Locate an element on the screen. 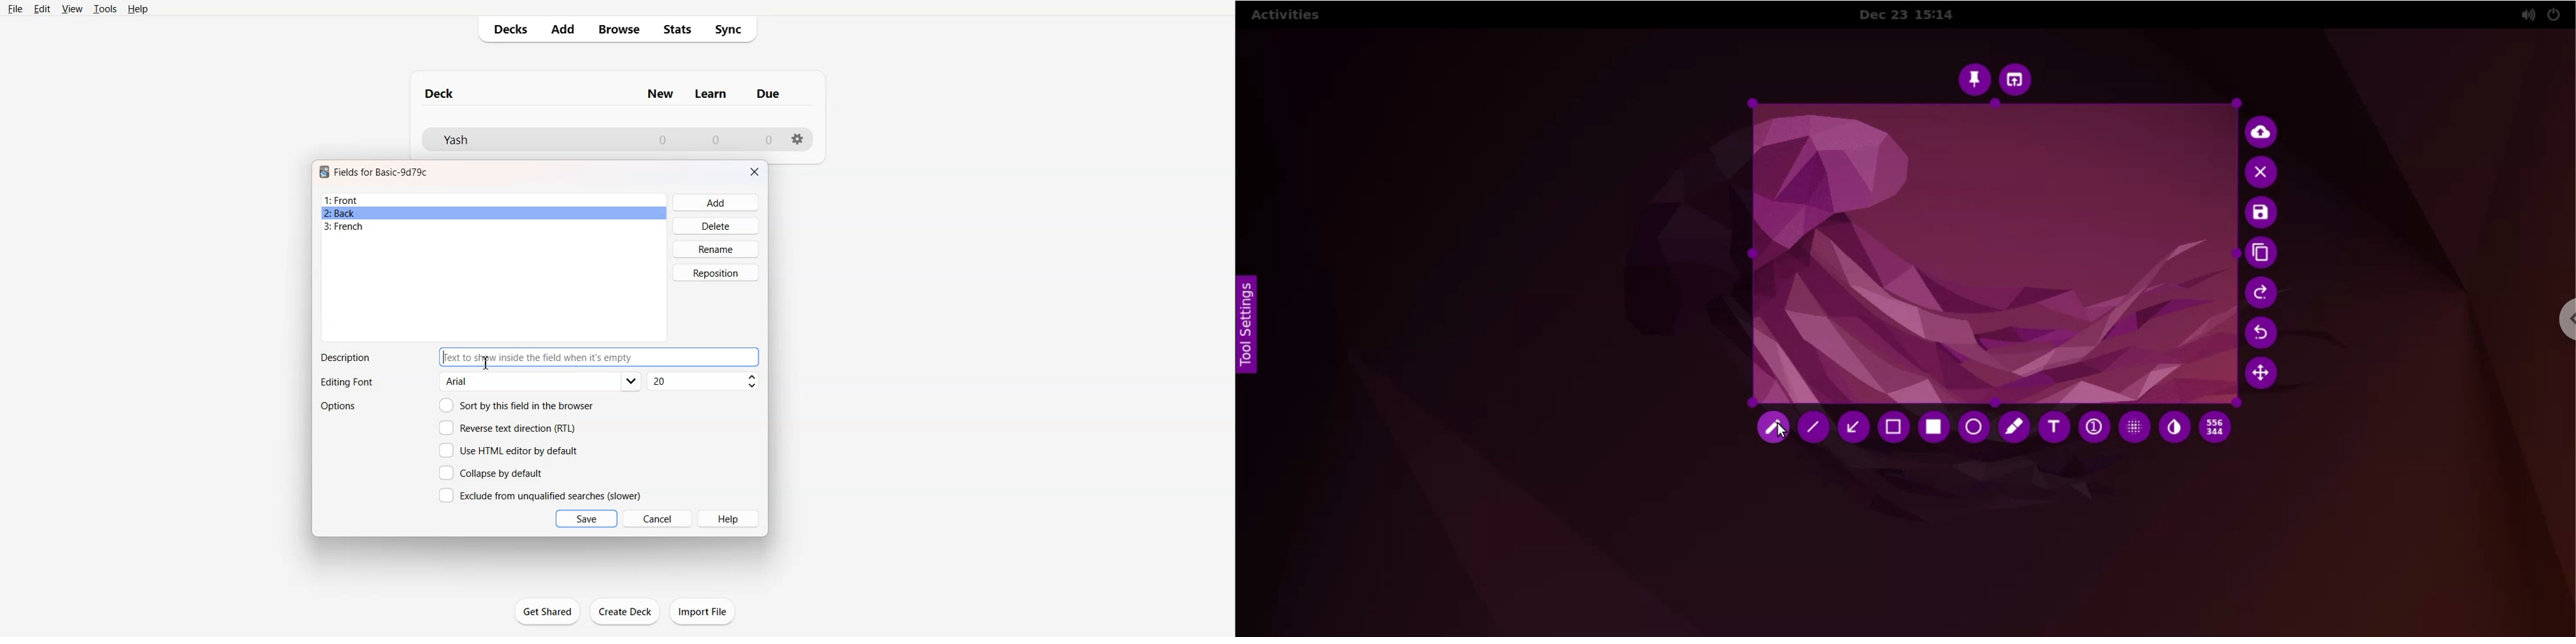 The image size is (2576, 644). redo is located at coordinates (2263, 295).